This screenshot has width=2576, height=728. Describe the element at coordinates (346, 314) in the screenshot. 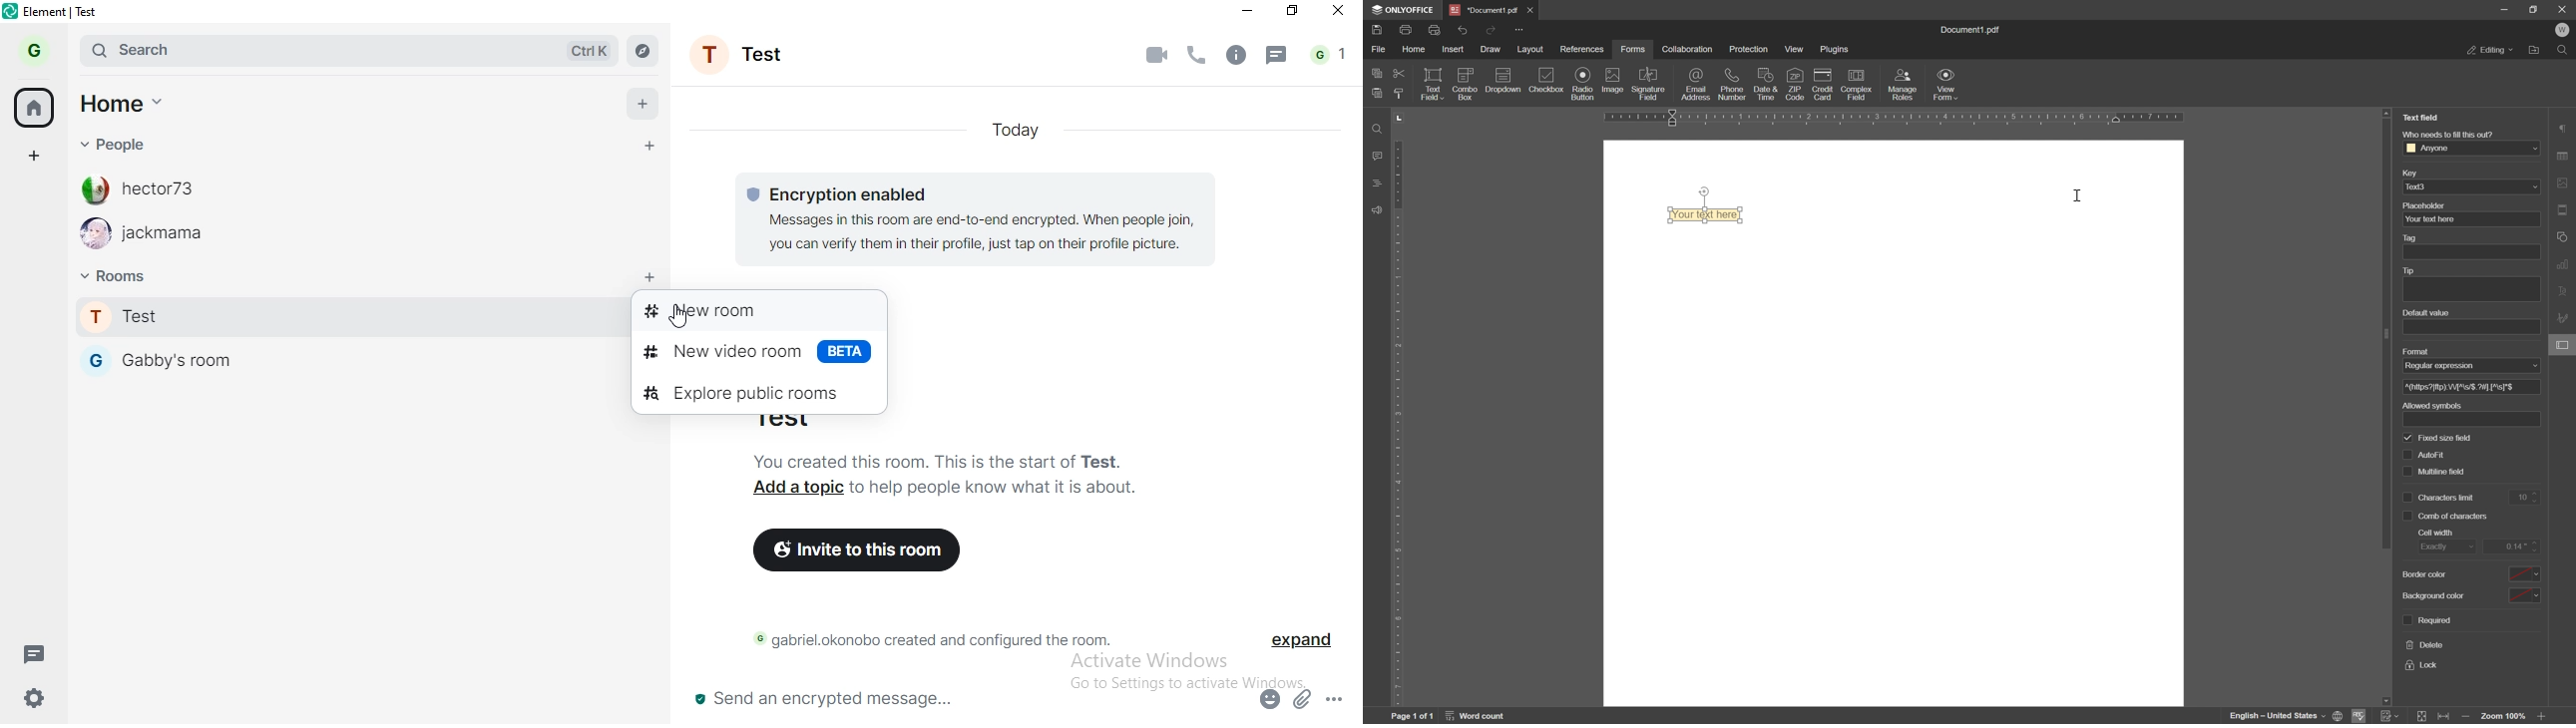

I see `test` at that location.